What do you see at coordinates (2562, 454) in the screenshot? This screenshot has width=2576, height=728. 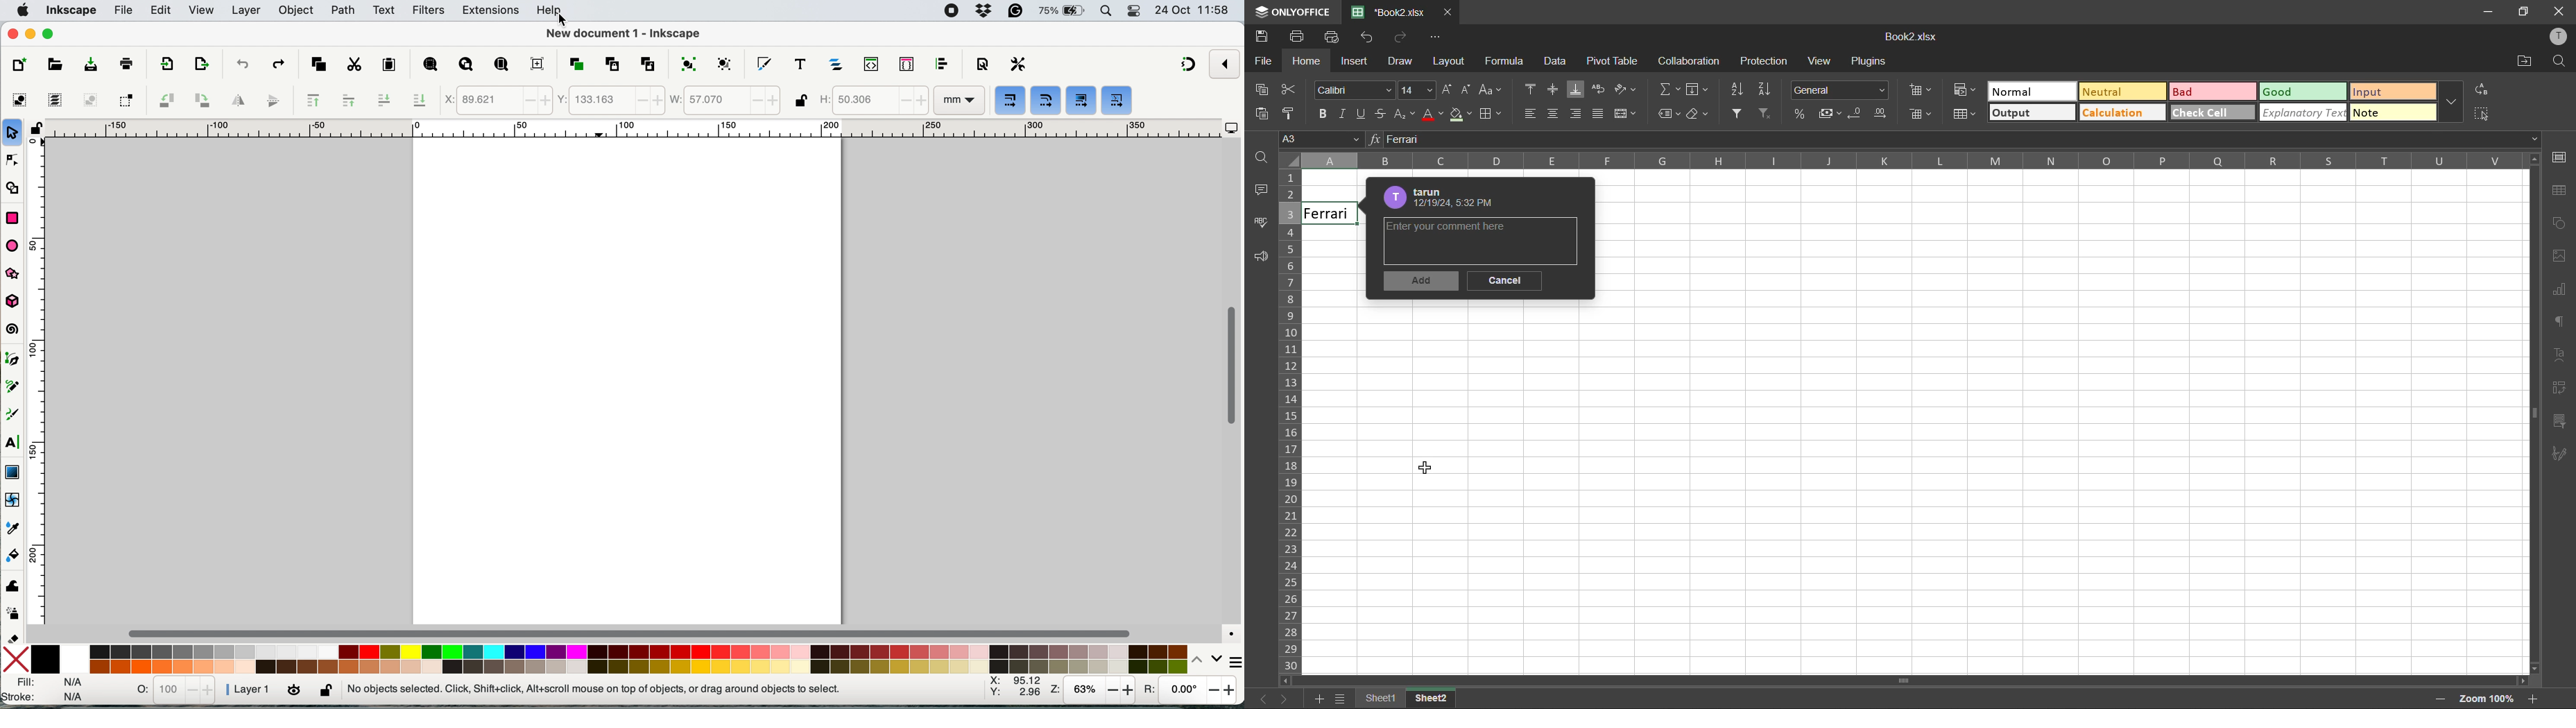 I see `signature` at bounding box center [2562, 454].